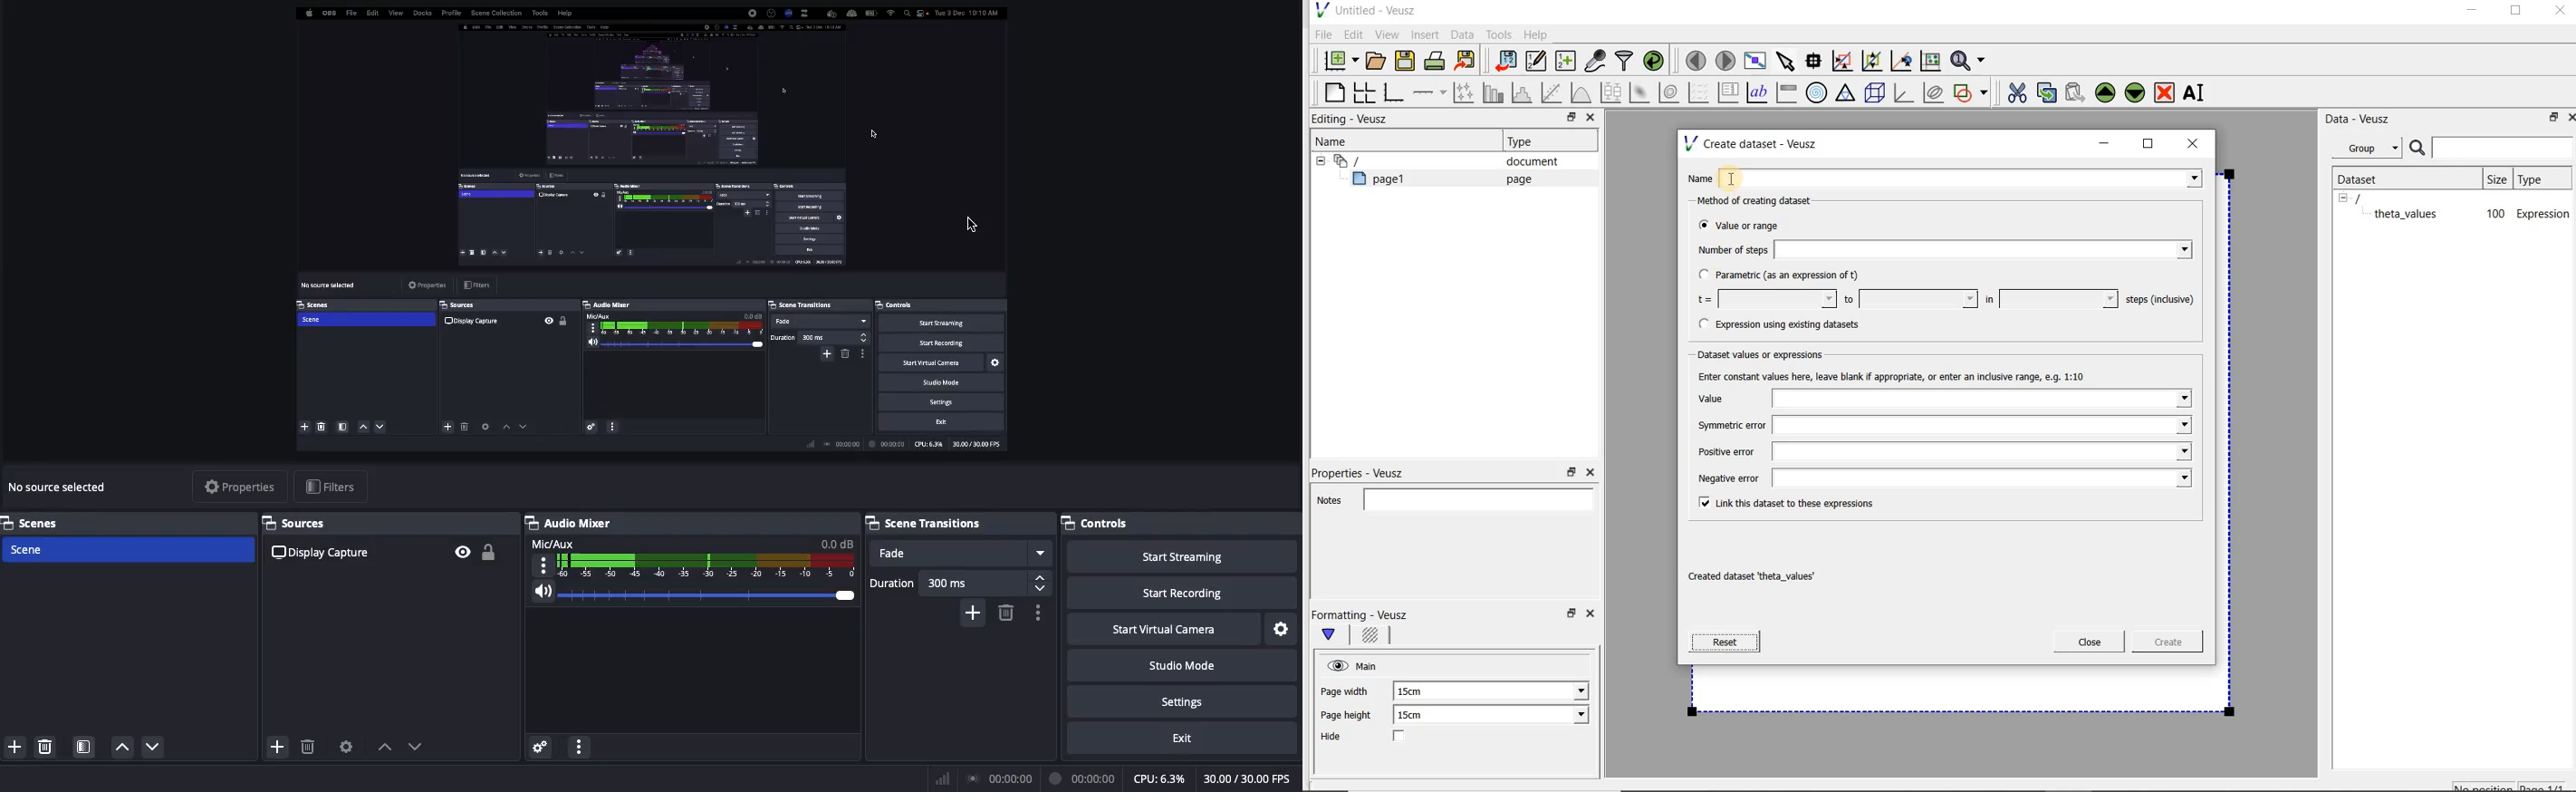 The height and width of the screenshot is (812, 2576). I want to click on More, so click(578, 749).